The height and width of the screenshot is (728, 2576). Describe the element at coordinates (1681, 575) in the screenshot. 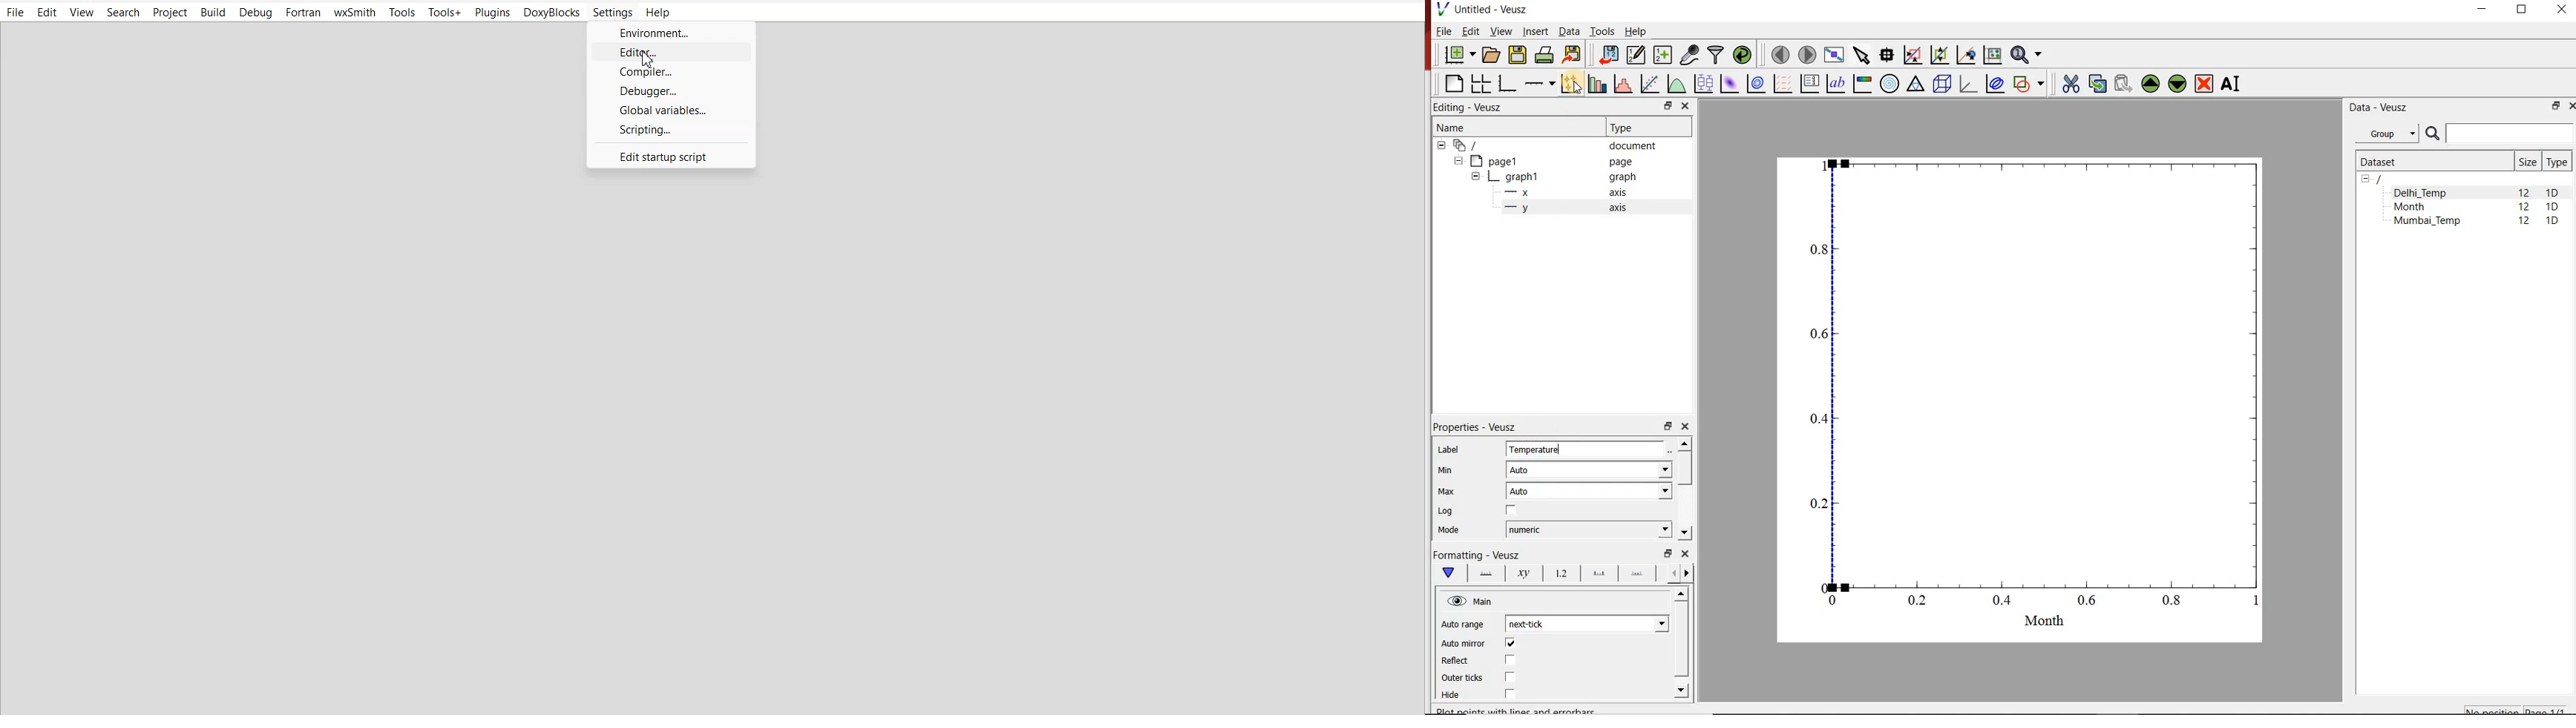

I see `Grid lines` at that location.